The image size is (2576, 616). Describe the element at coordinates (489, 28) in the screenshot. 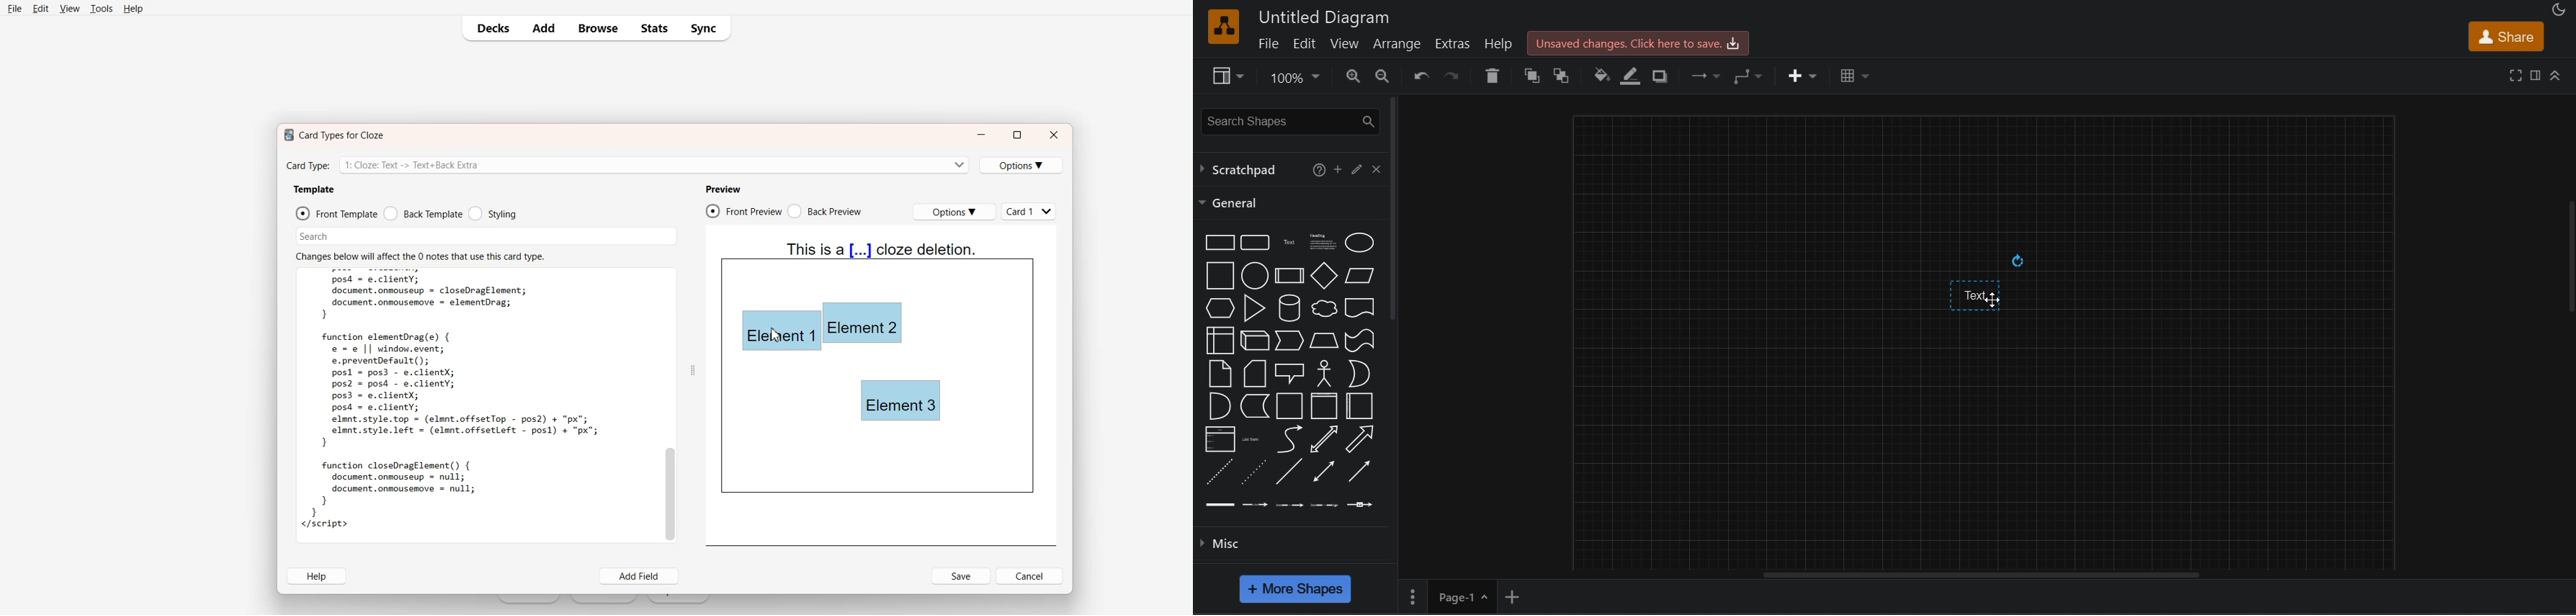

I see `Decks` at that location.